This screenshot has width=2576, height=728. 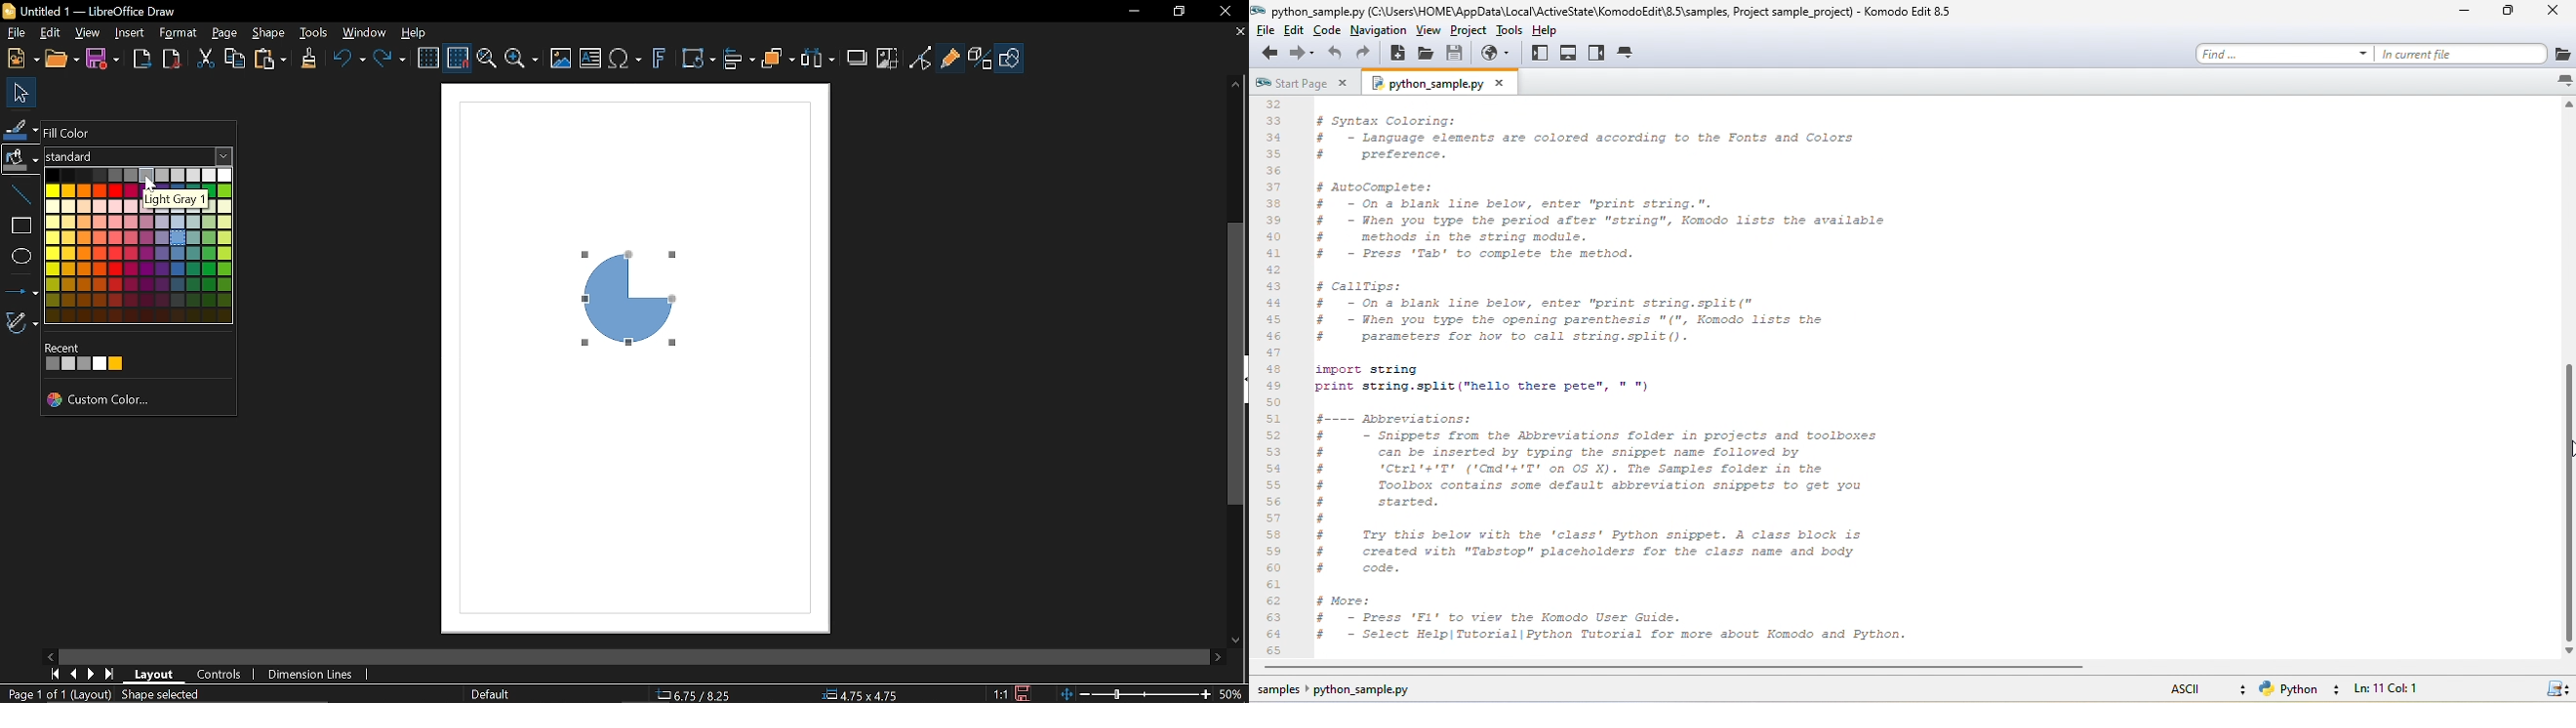 What do you see at coordinates (1180, 13) in the screenshot?
I see `Restore down` at bounding box center [1180, 13].